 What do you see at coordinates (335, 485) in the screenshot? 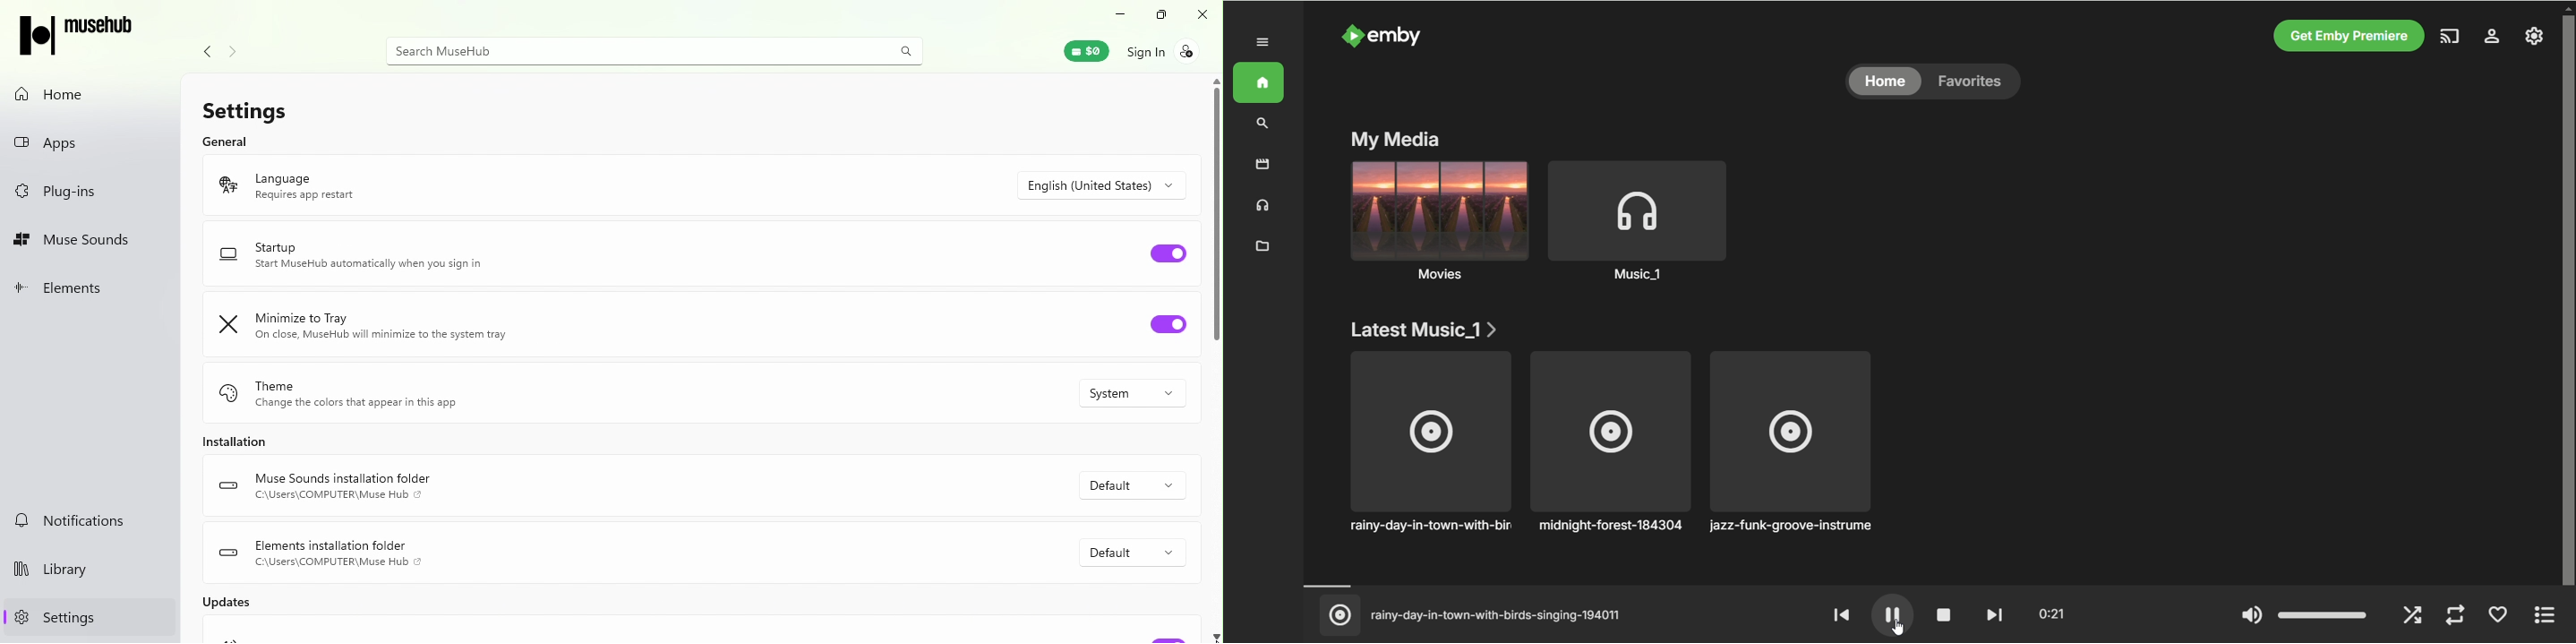
I see `Muse sound installation folder` at bounding box center [335, 485].